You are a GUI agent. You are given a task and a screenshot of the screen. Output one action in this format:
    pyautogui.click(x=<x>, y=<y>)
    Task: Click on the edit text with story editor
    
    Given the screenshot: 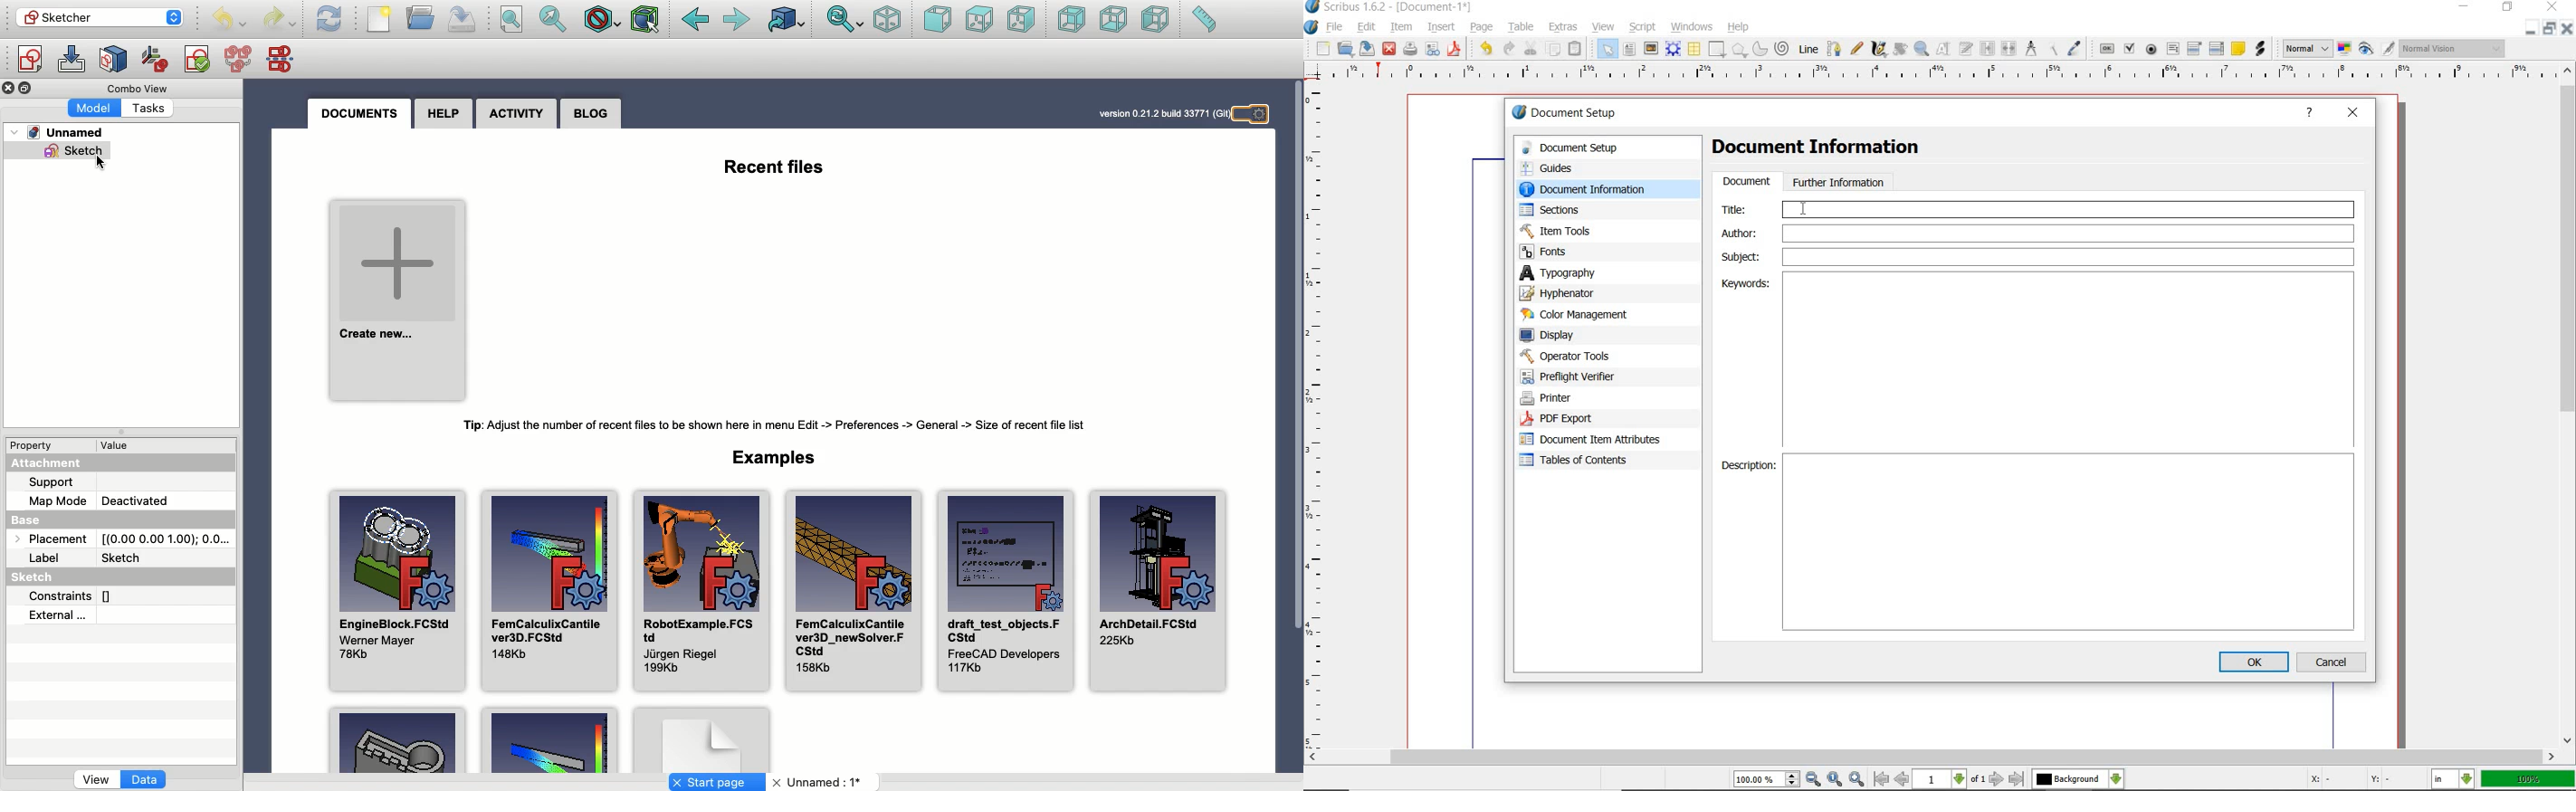 What is the action you would take?
    pyautogui.click(x=1966, y=50)
    